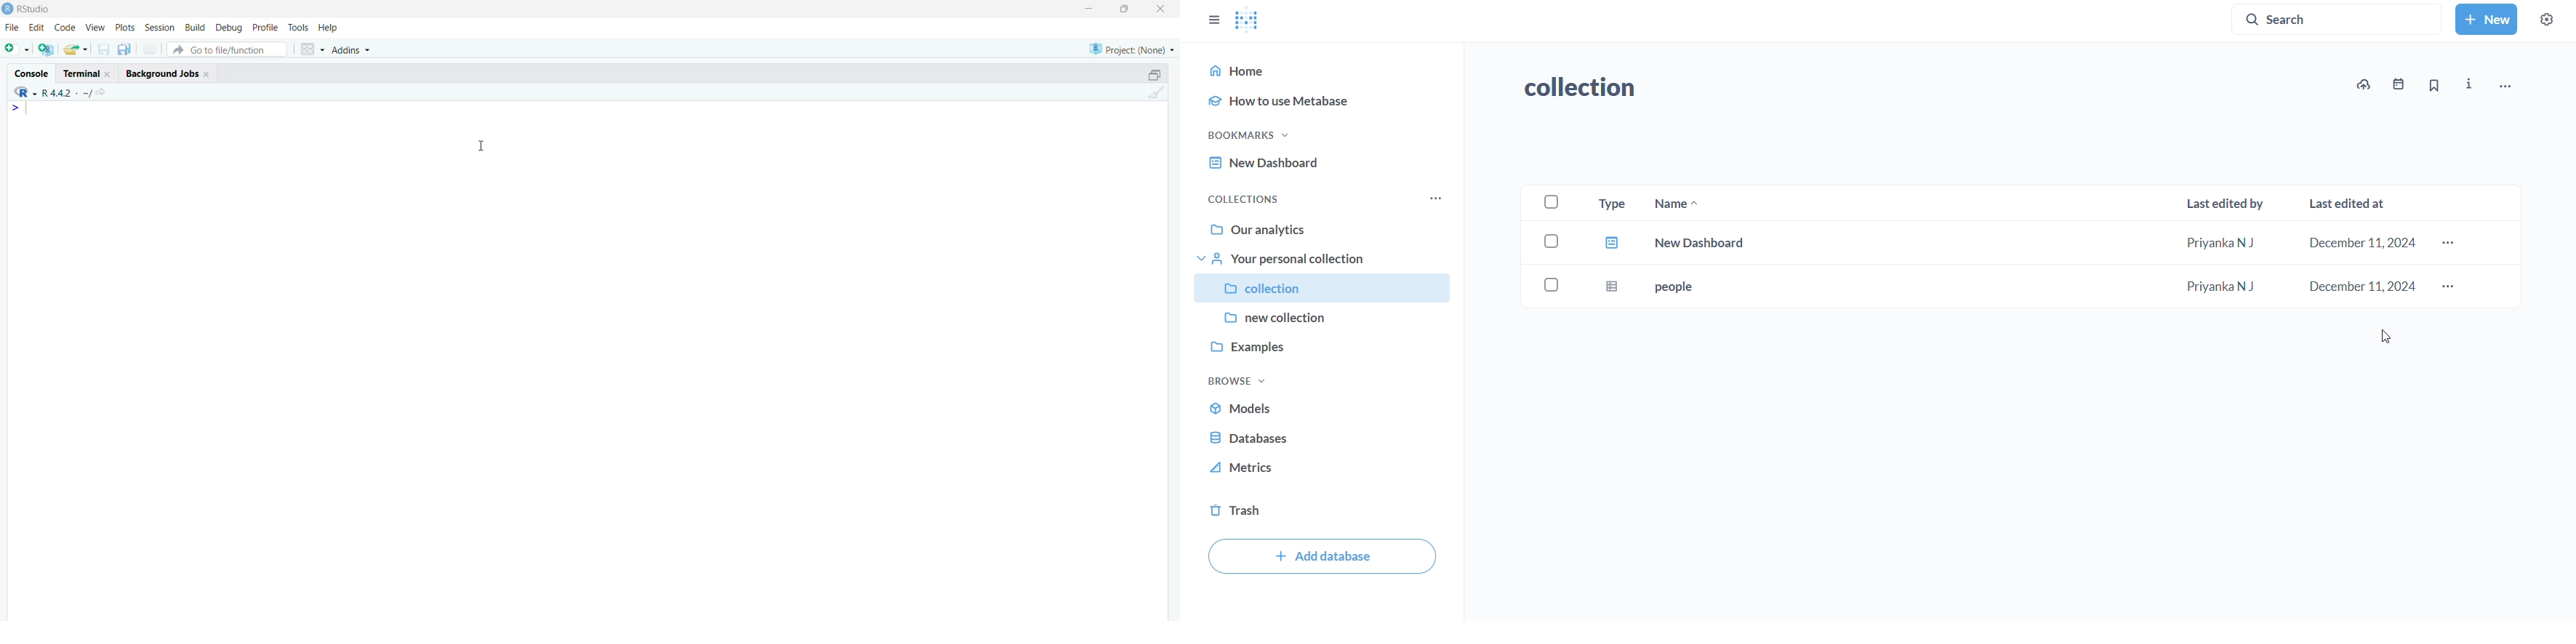 This screenshot has height=644, width=2576. What do you see at coordinates (95, 26) in the screenshot?
I see `view` at bounding box center [95, 26].